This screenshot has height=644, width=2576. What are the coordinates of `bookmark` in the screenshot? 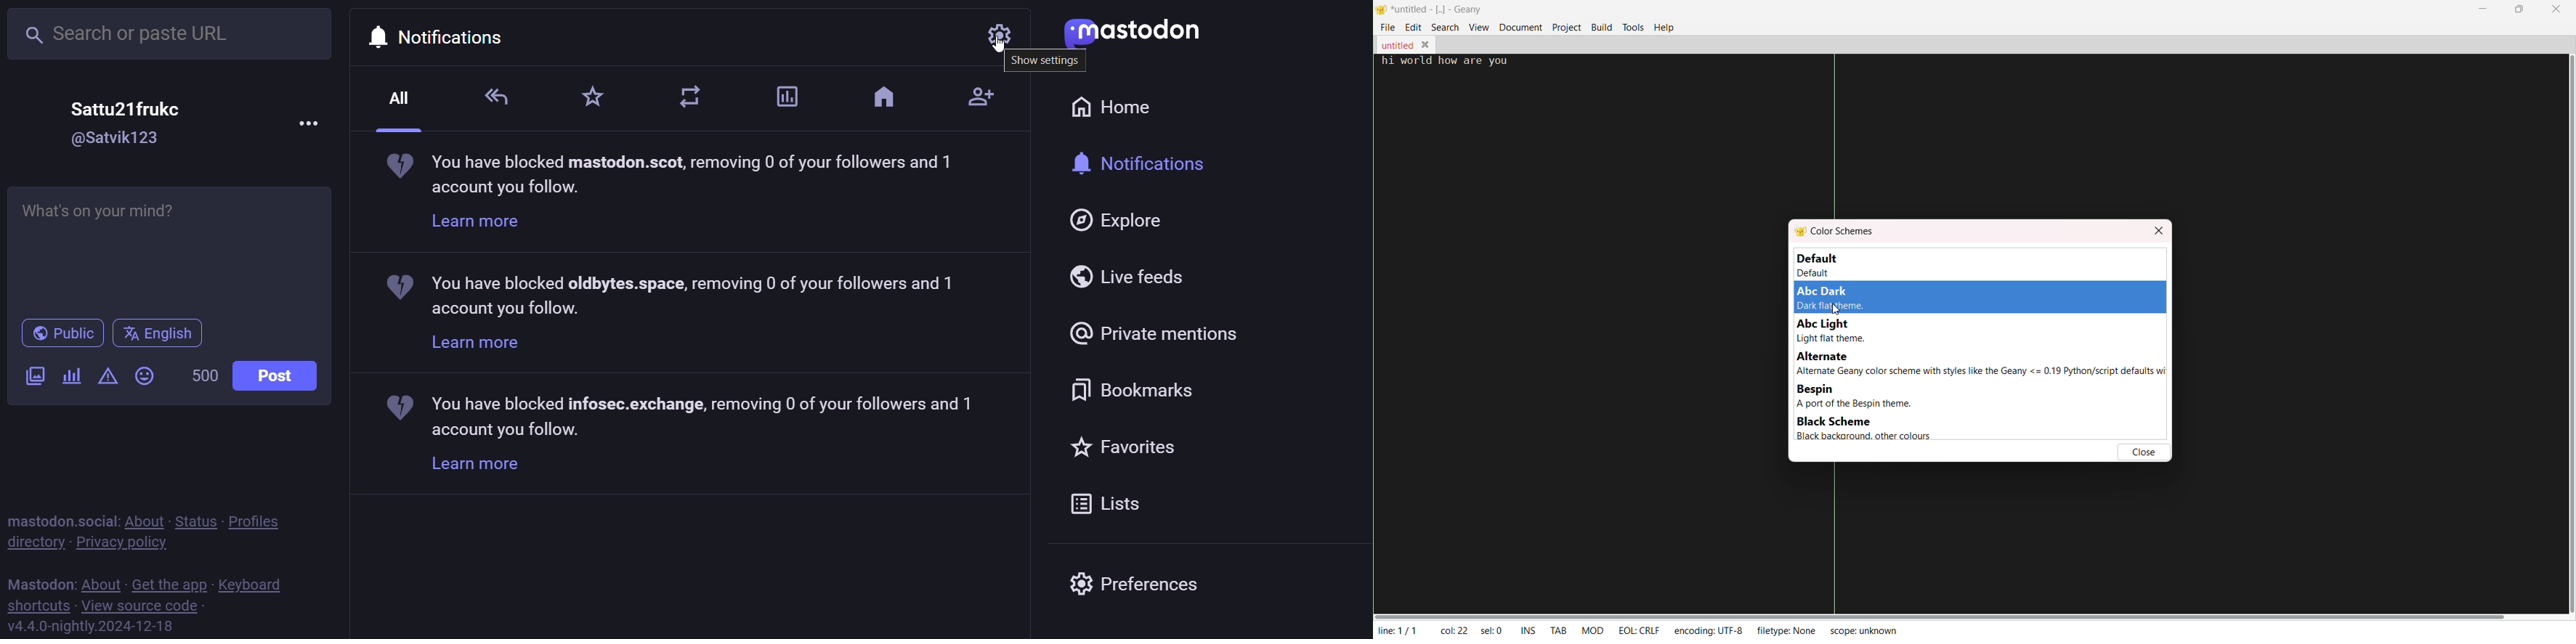 It's located at (1135, 386).